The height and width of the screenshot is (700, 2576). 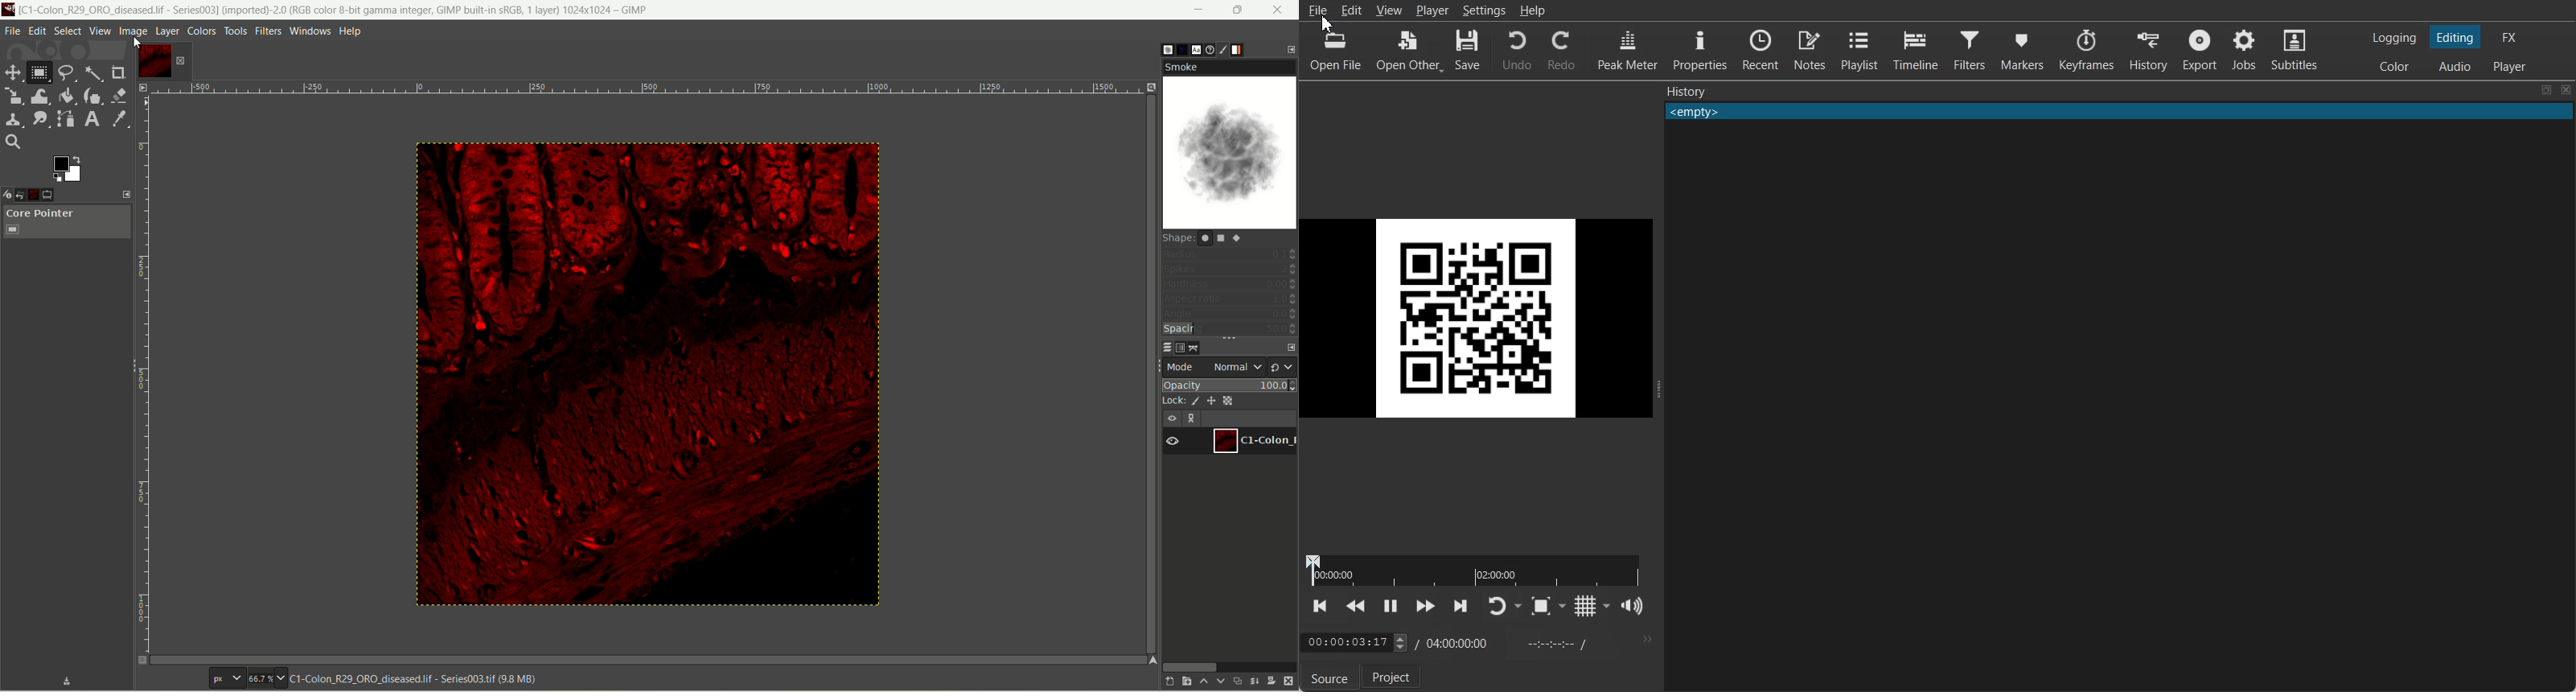 What do you see at coordinates (1291, 348) in the screenshot?
I see `configure this tab` at bounding box center [1291, 348].